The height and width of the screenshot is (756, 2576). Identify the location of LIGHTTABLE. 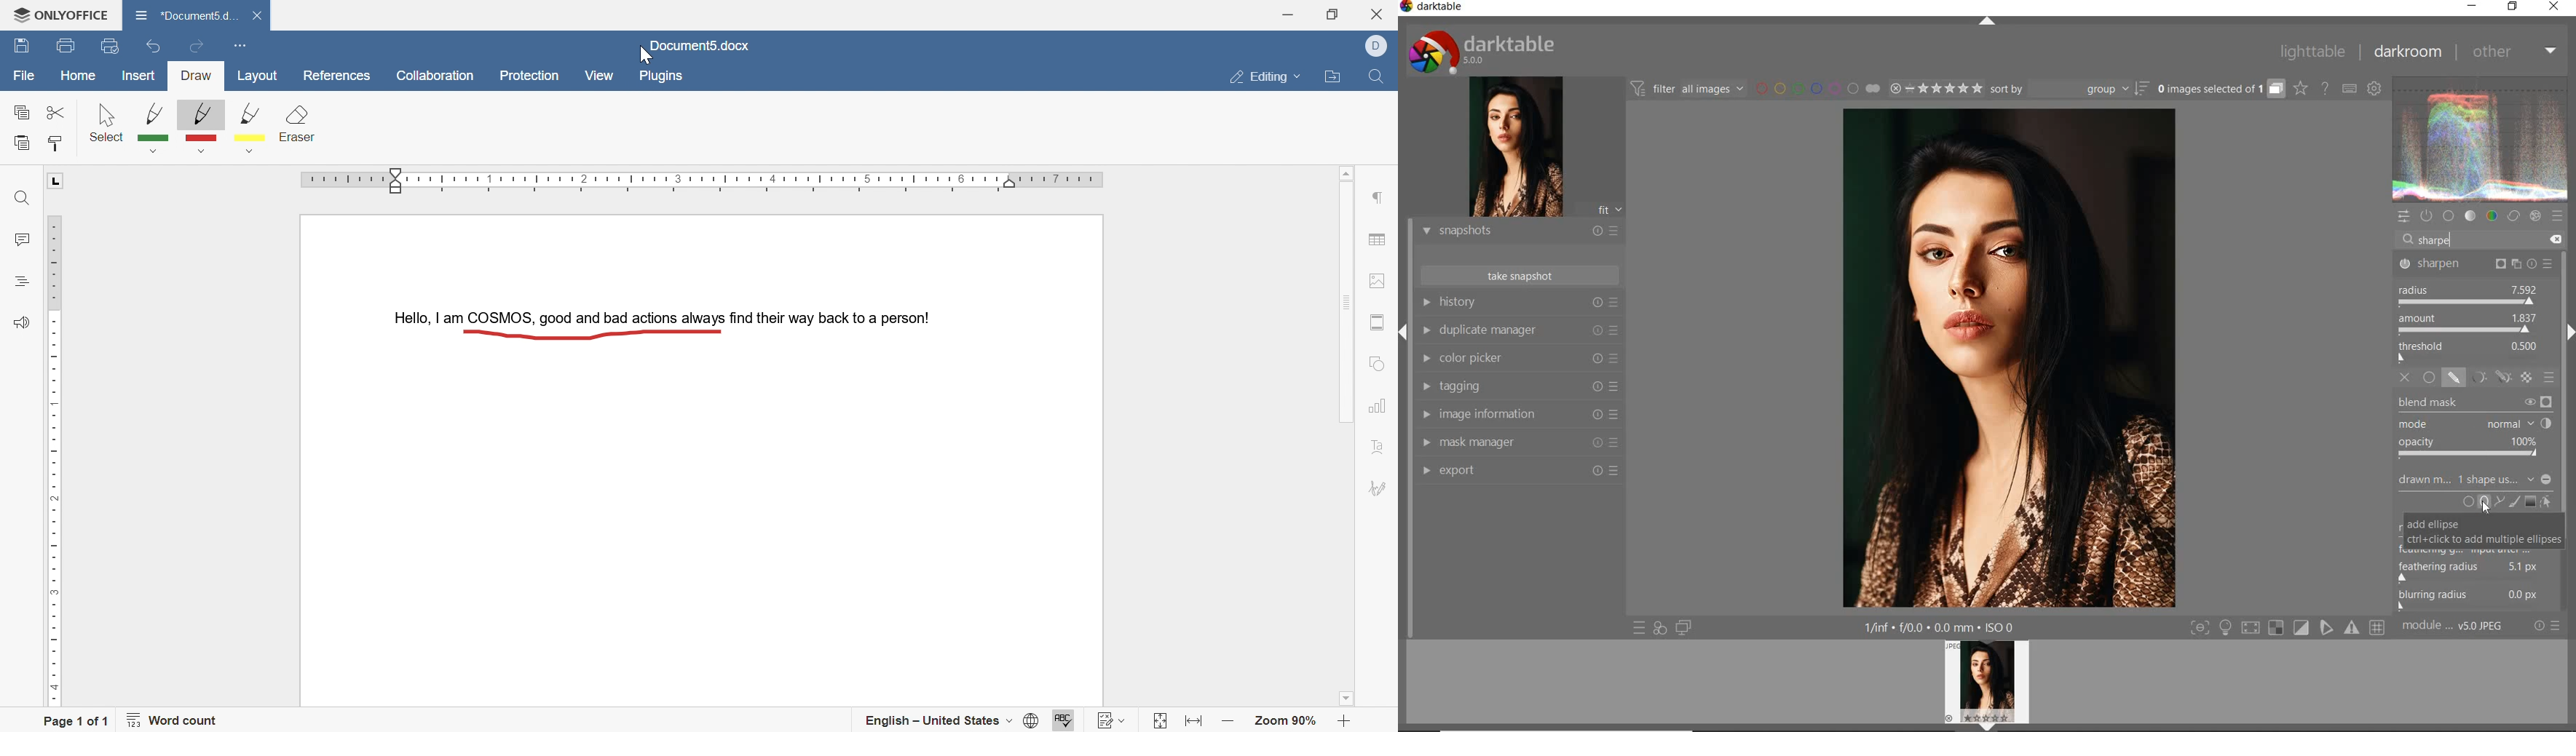
(2311, 53).